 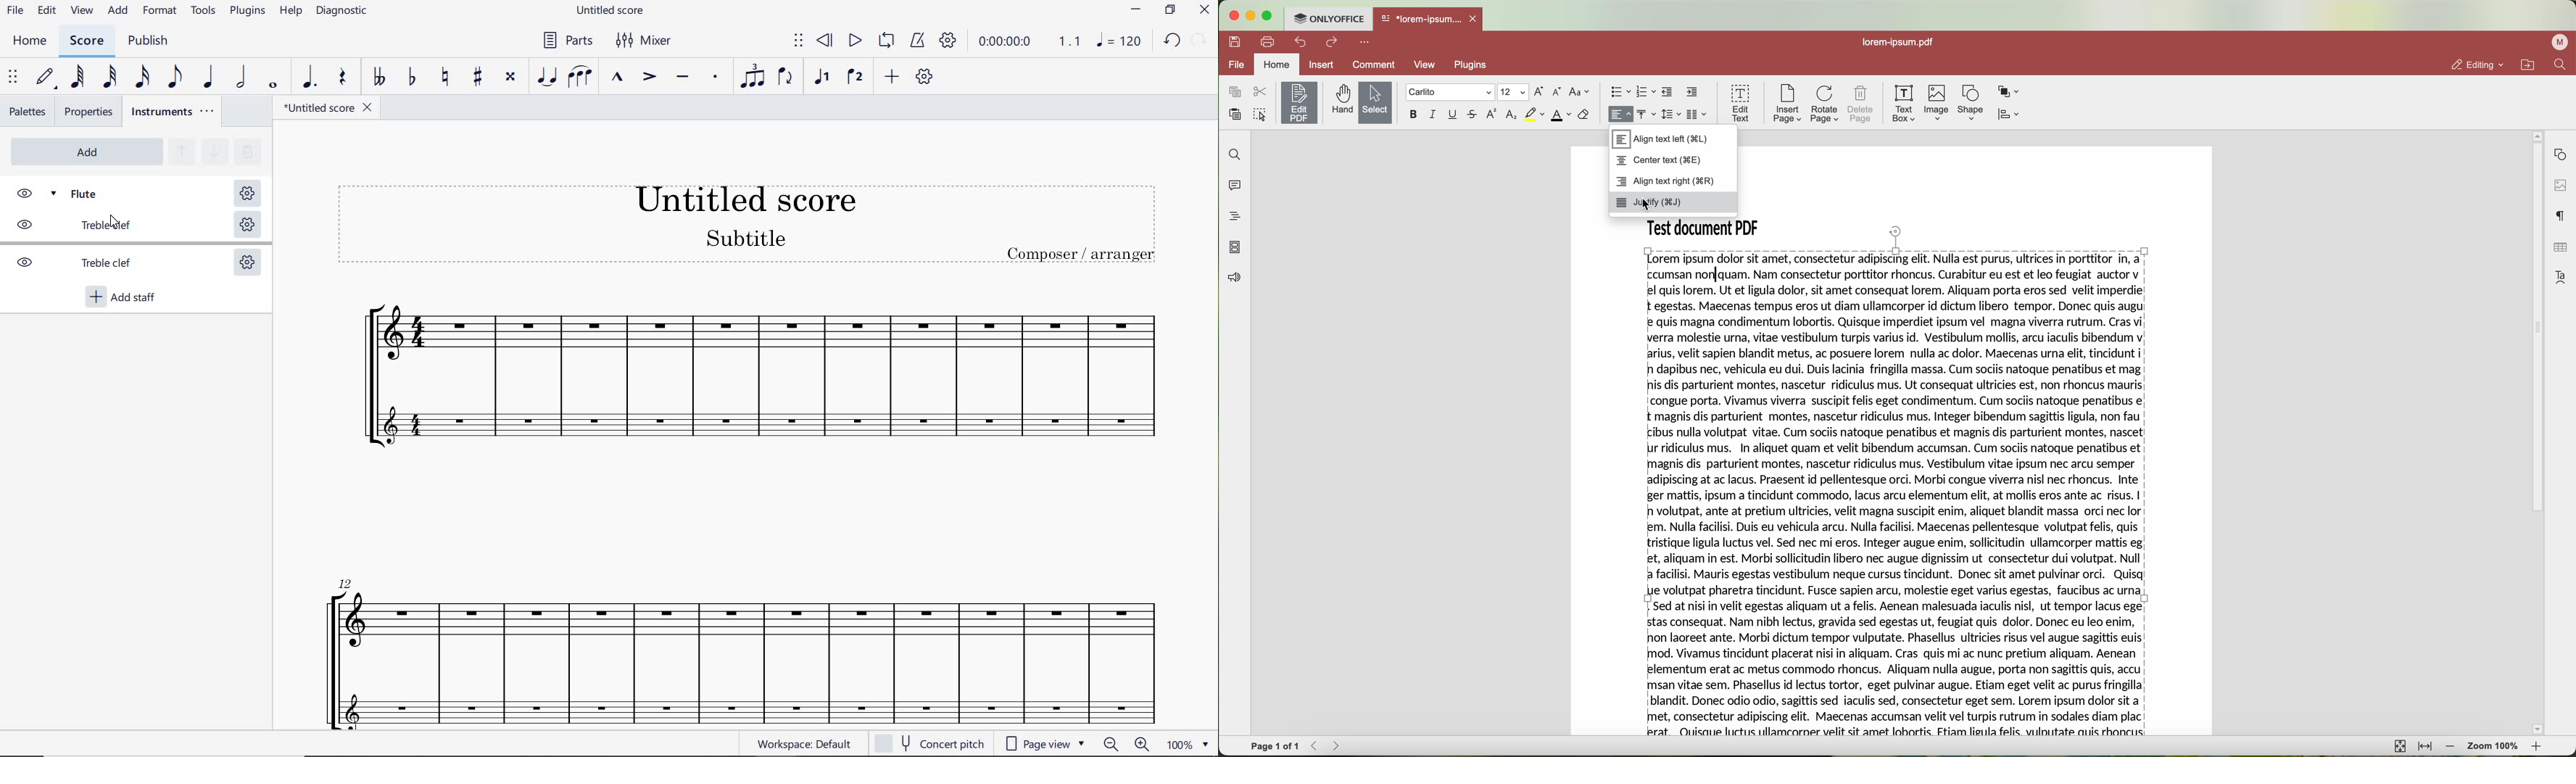 What do you see at coordinates (2400, 747) in the screenshot?
I see `fit to page` at bounding box center [2400, 747].